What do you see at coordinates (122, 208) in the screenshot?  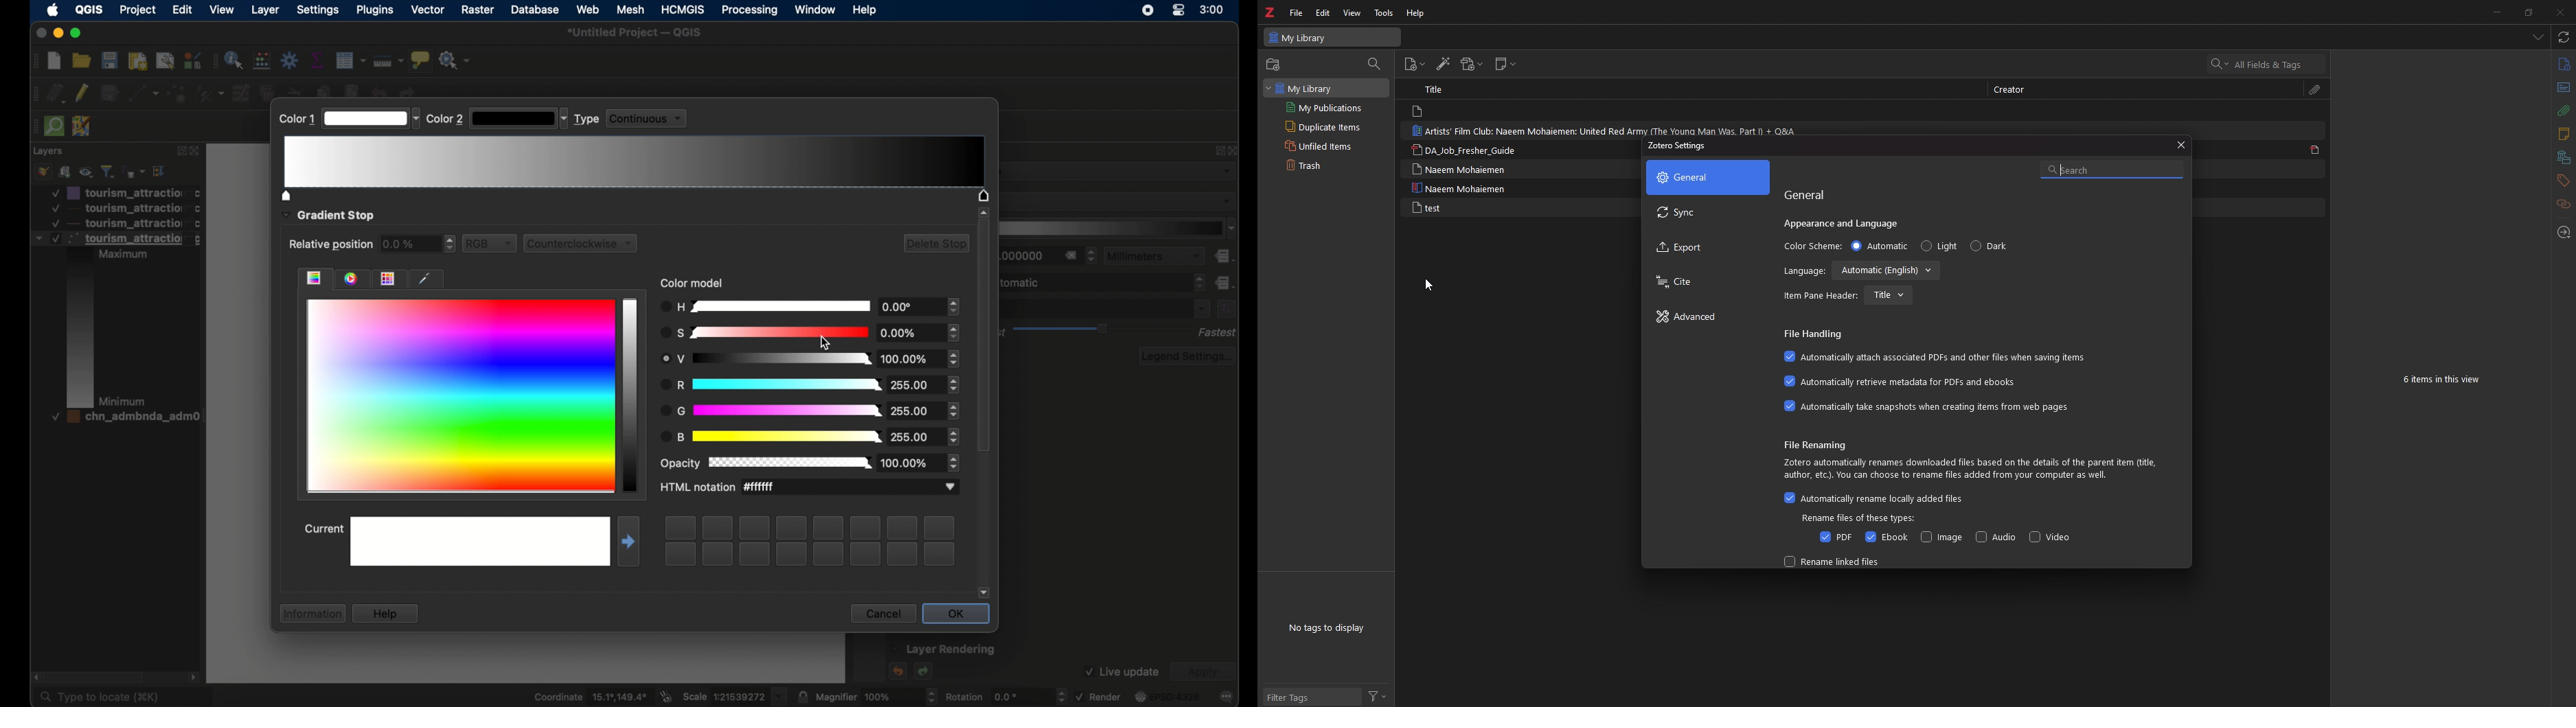 I see `layer 2` at bounding box center [122, 208].